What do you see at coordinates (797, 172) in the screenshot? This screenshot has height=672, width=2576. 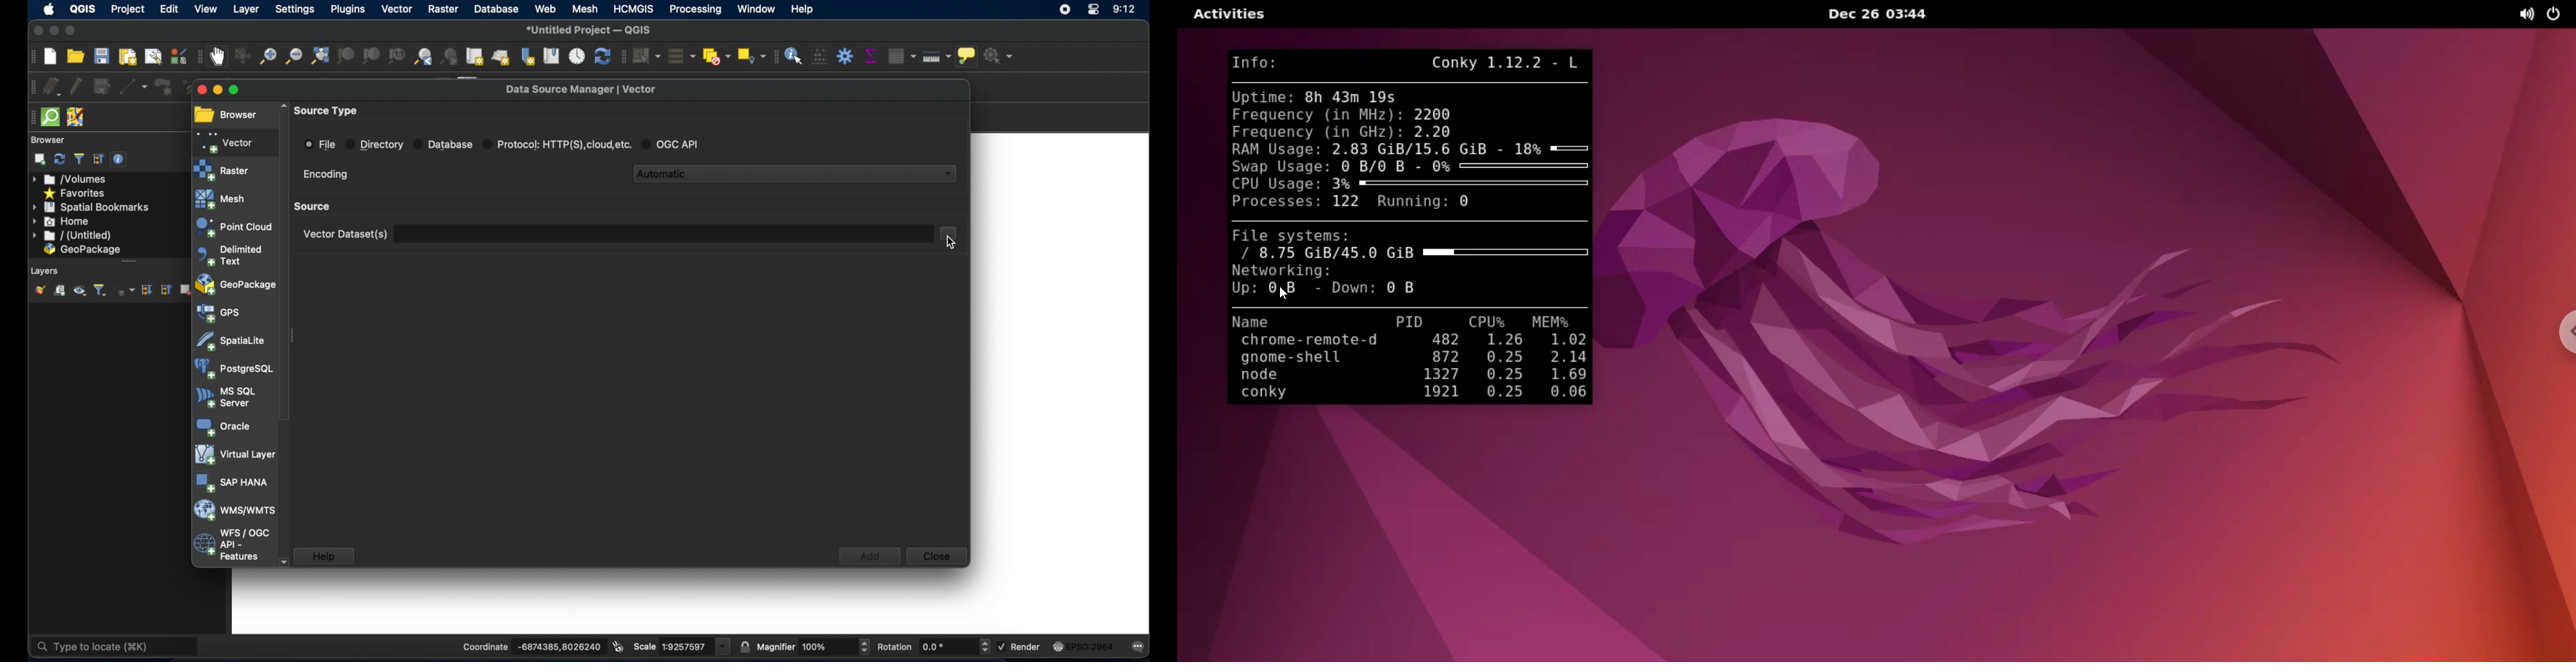 I see `automatic dropdown` at bounding box center [797, 172].